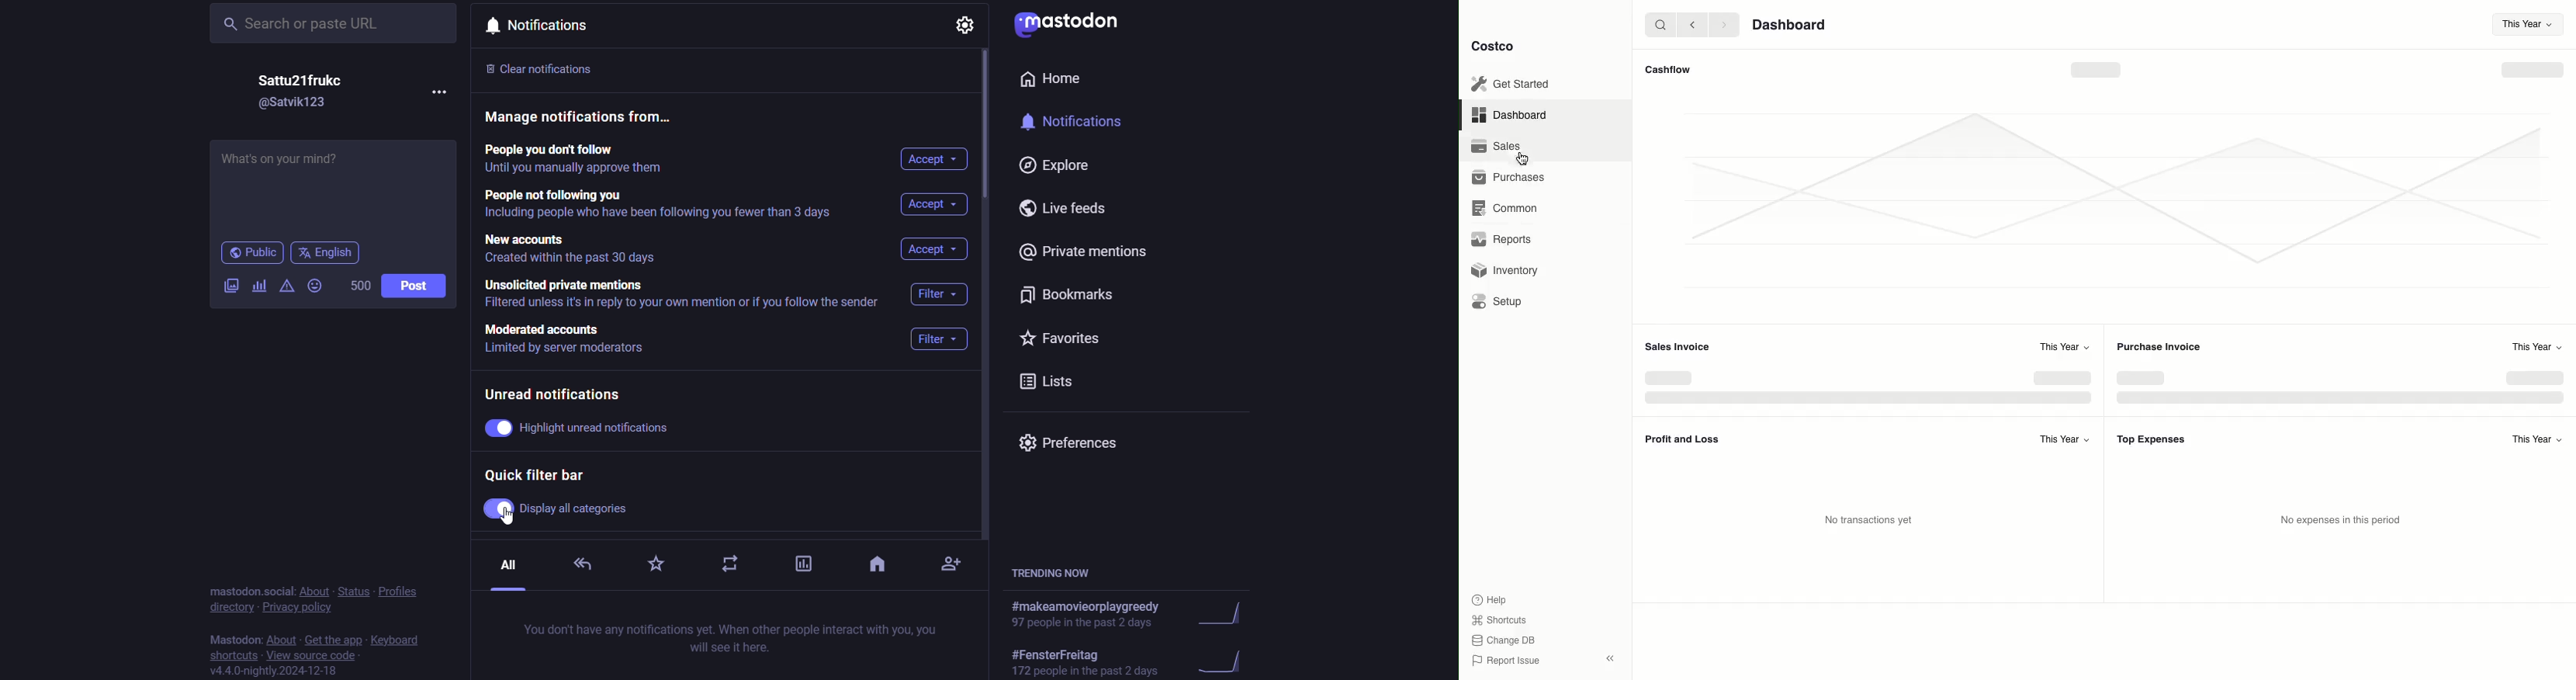  What do you see at coordinates (1077, 441) in the screenshot?
I see `preferences` at bounding box center [1077, 441].